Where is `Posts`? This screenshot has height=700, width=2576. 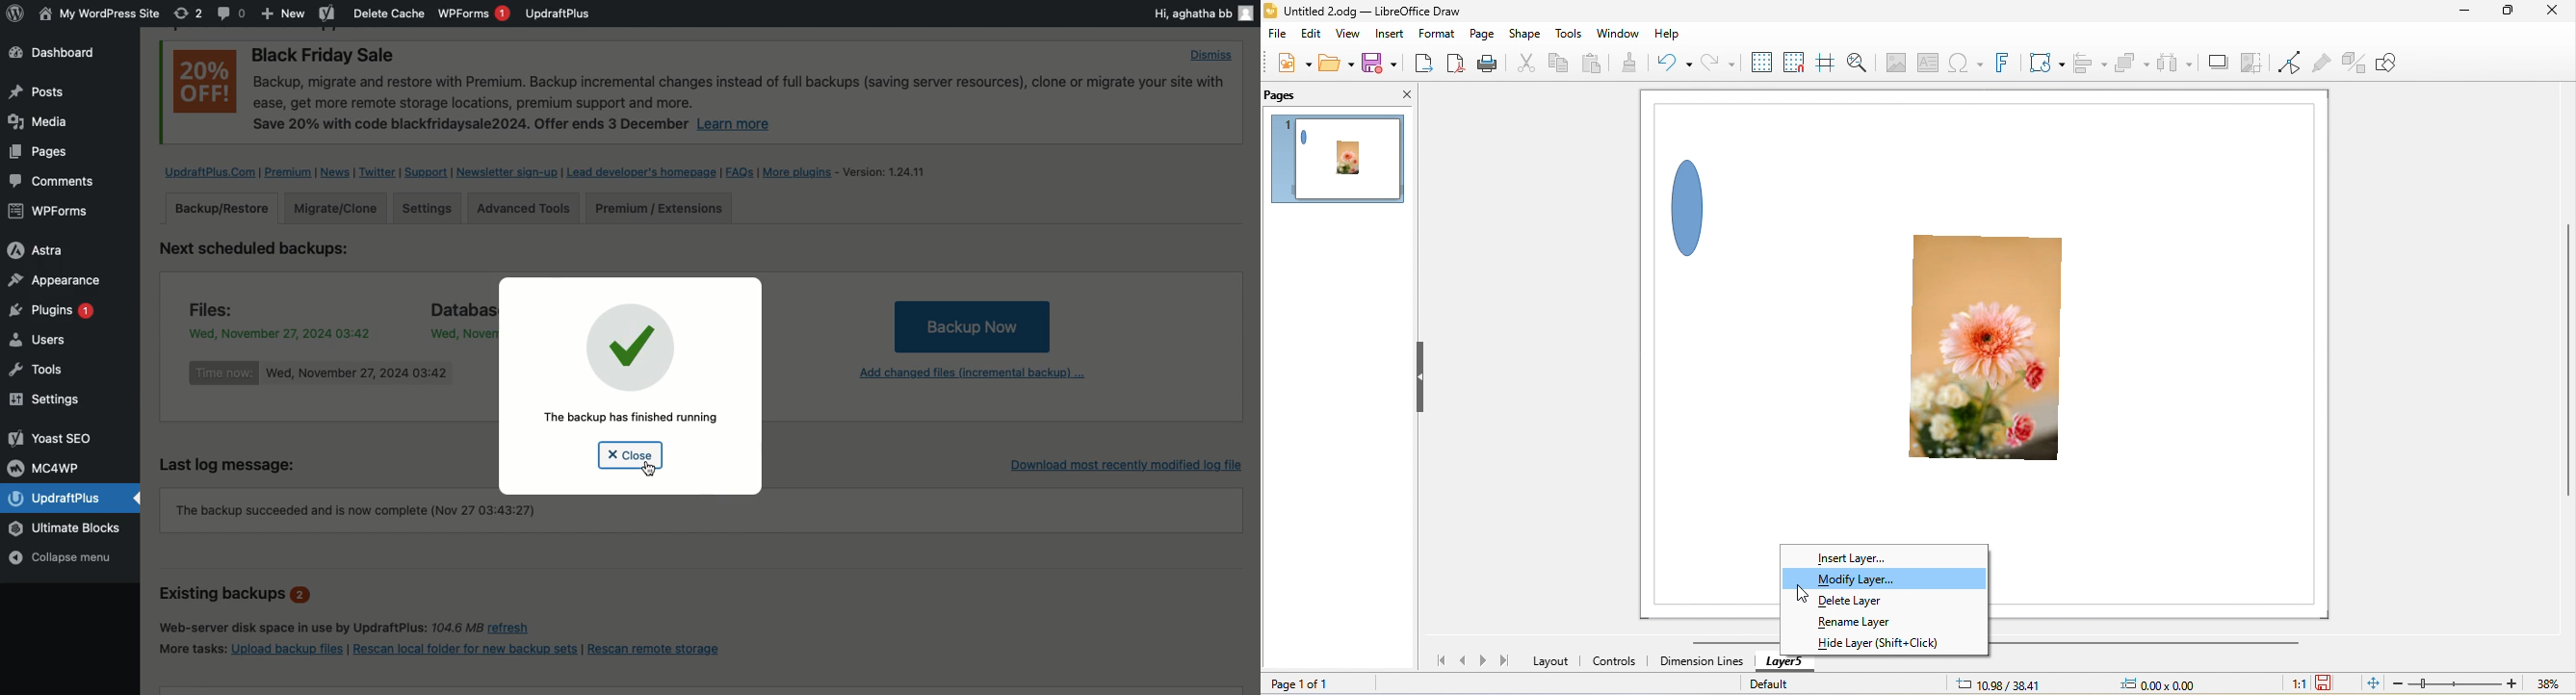 Posts is located at coordinates (36, 155).